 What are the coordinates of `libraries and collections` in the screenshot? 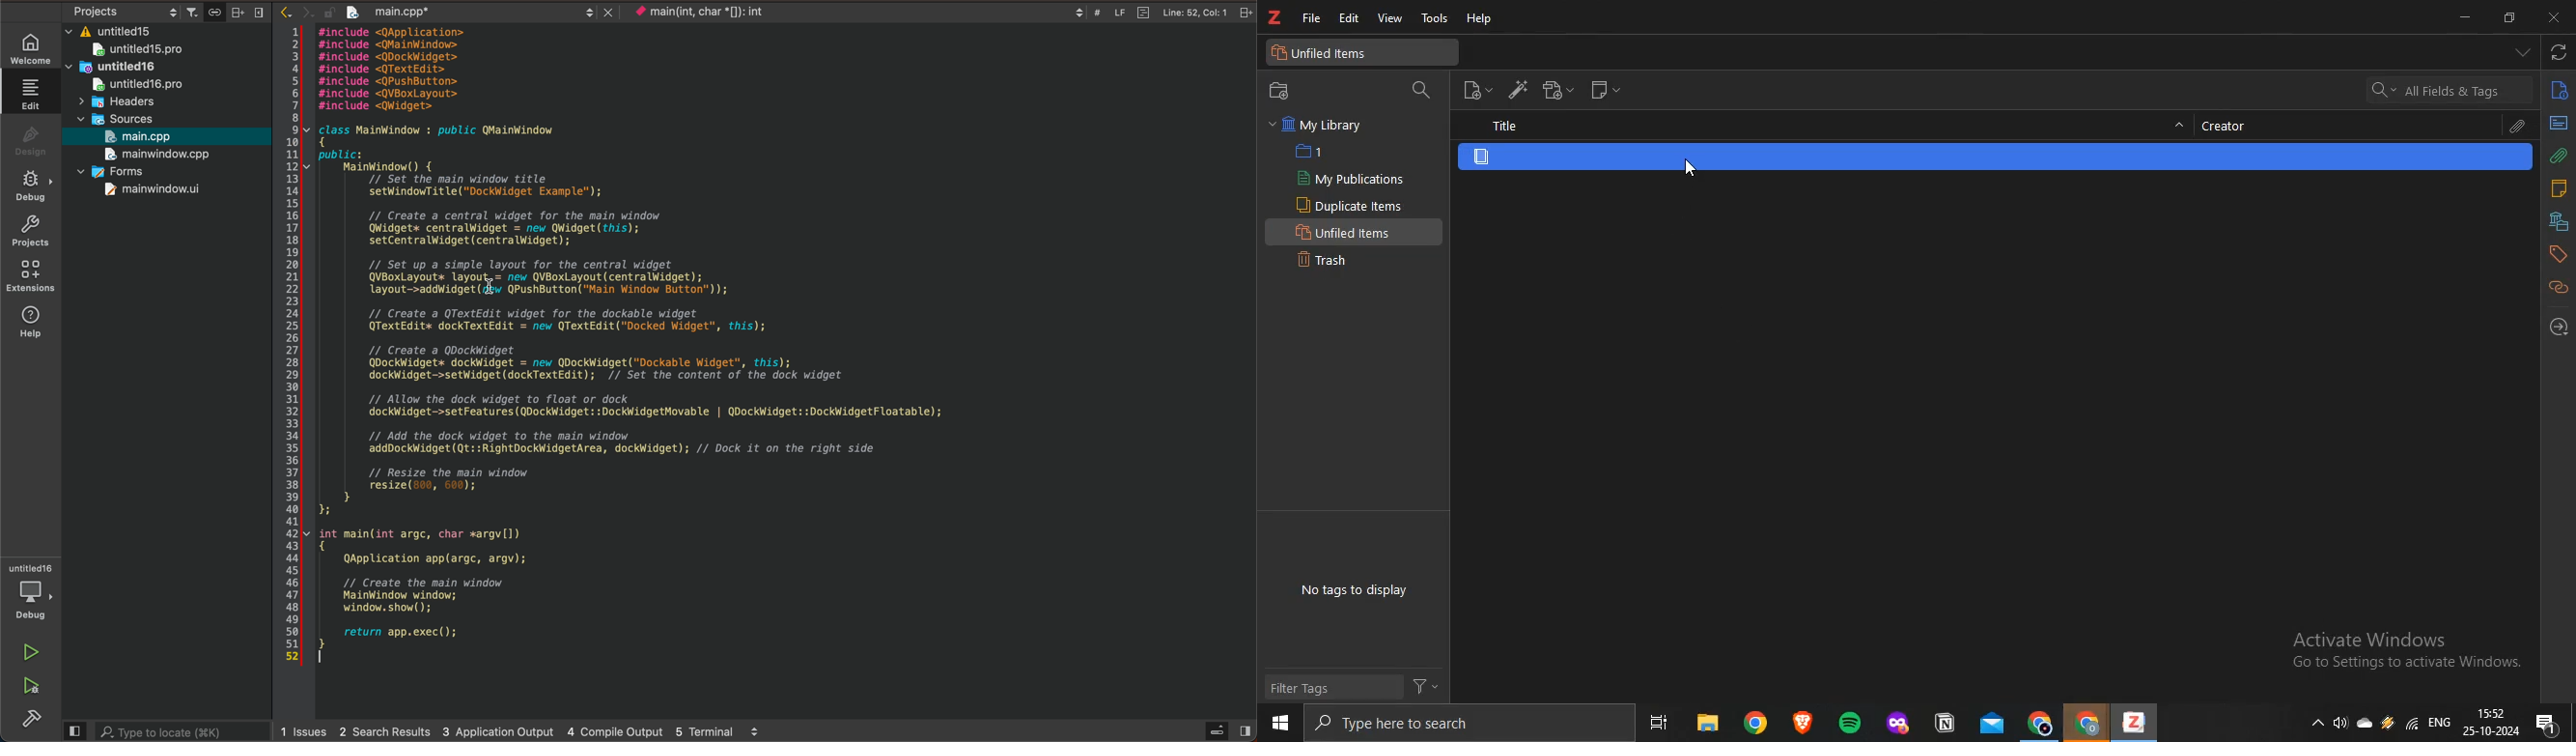 It's located at (2559, 220).